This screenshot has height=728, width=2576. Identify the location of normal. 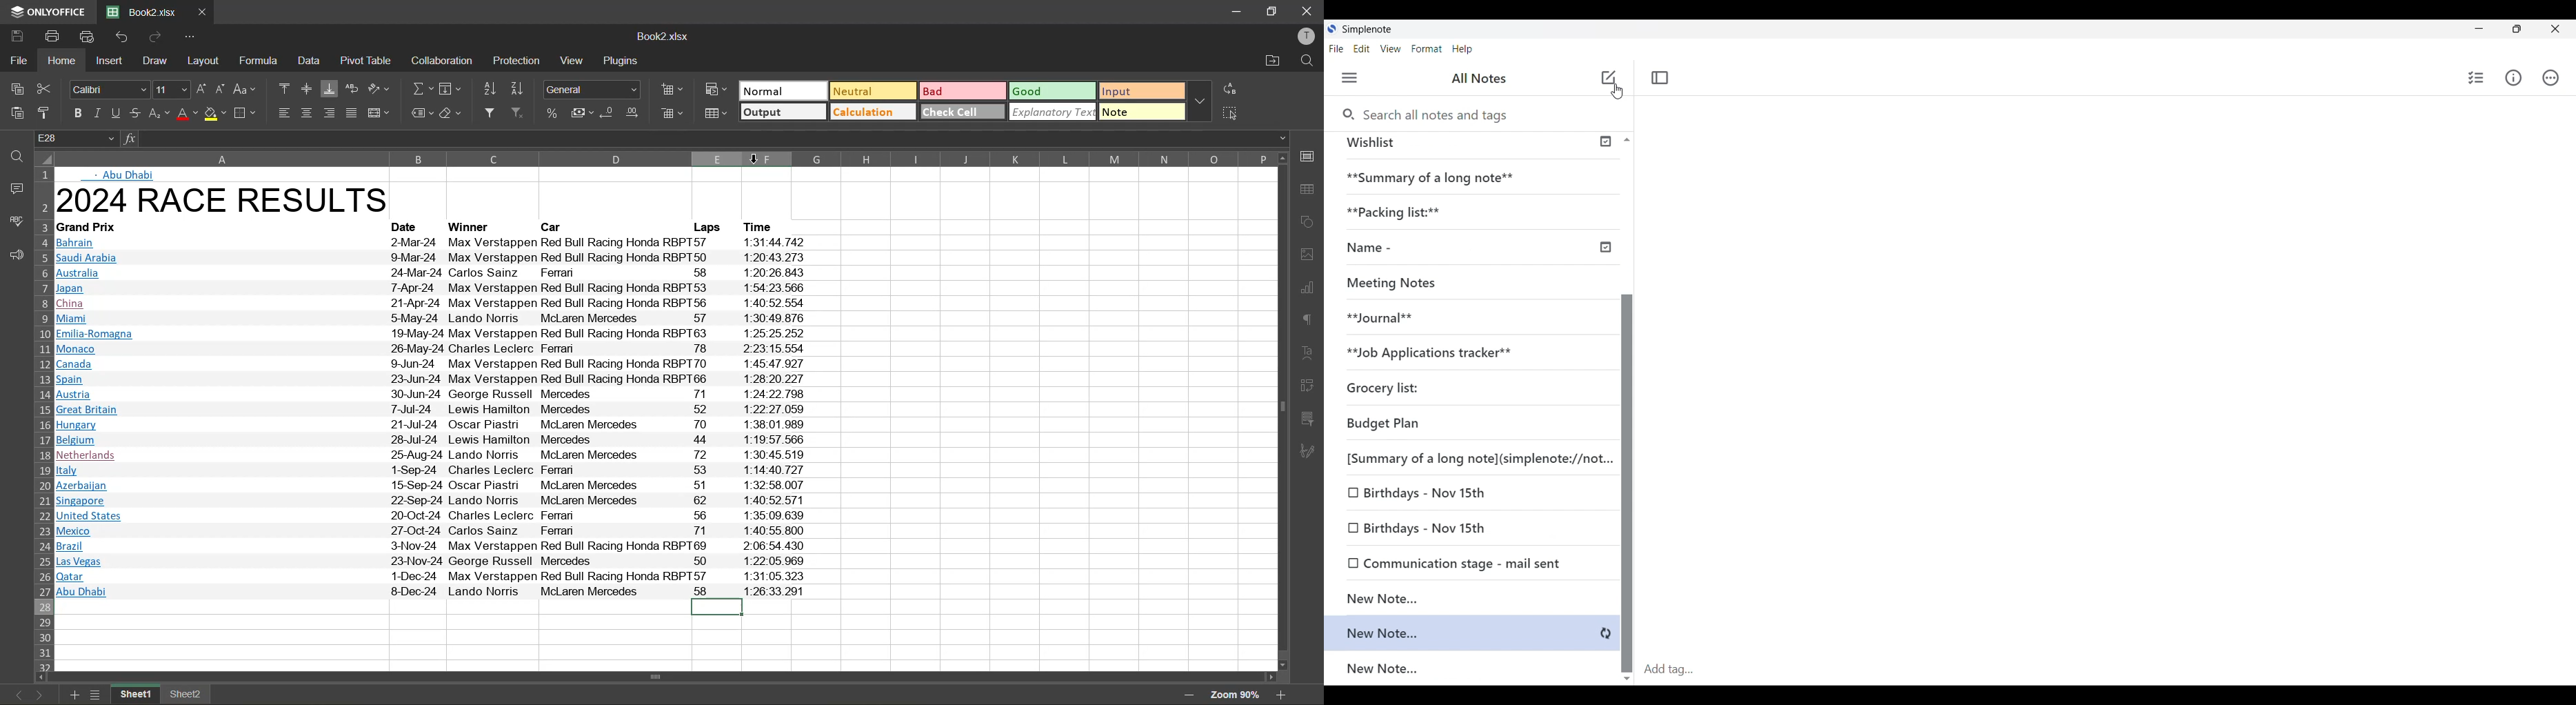
(783, 90).